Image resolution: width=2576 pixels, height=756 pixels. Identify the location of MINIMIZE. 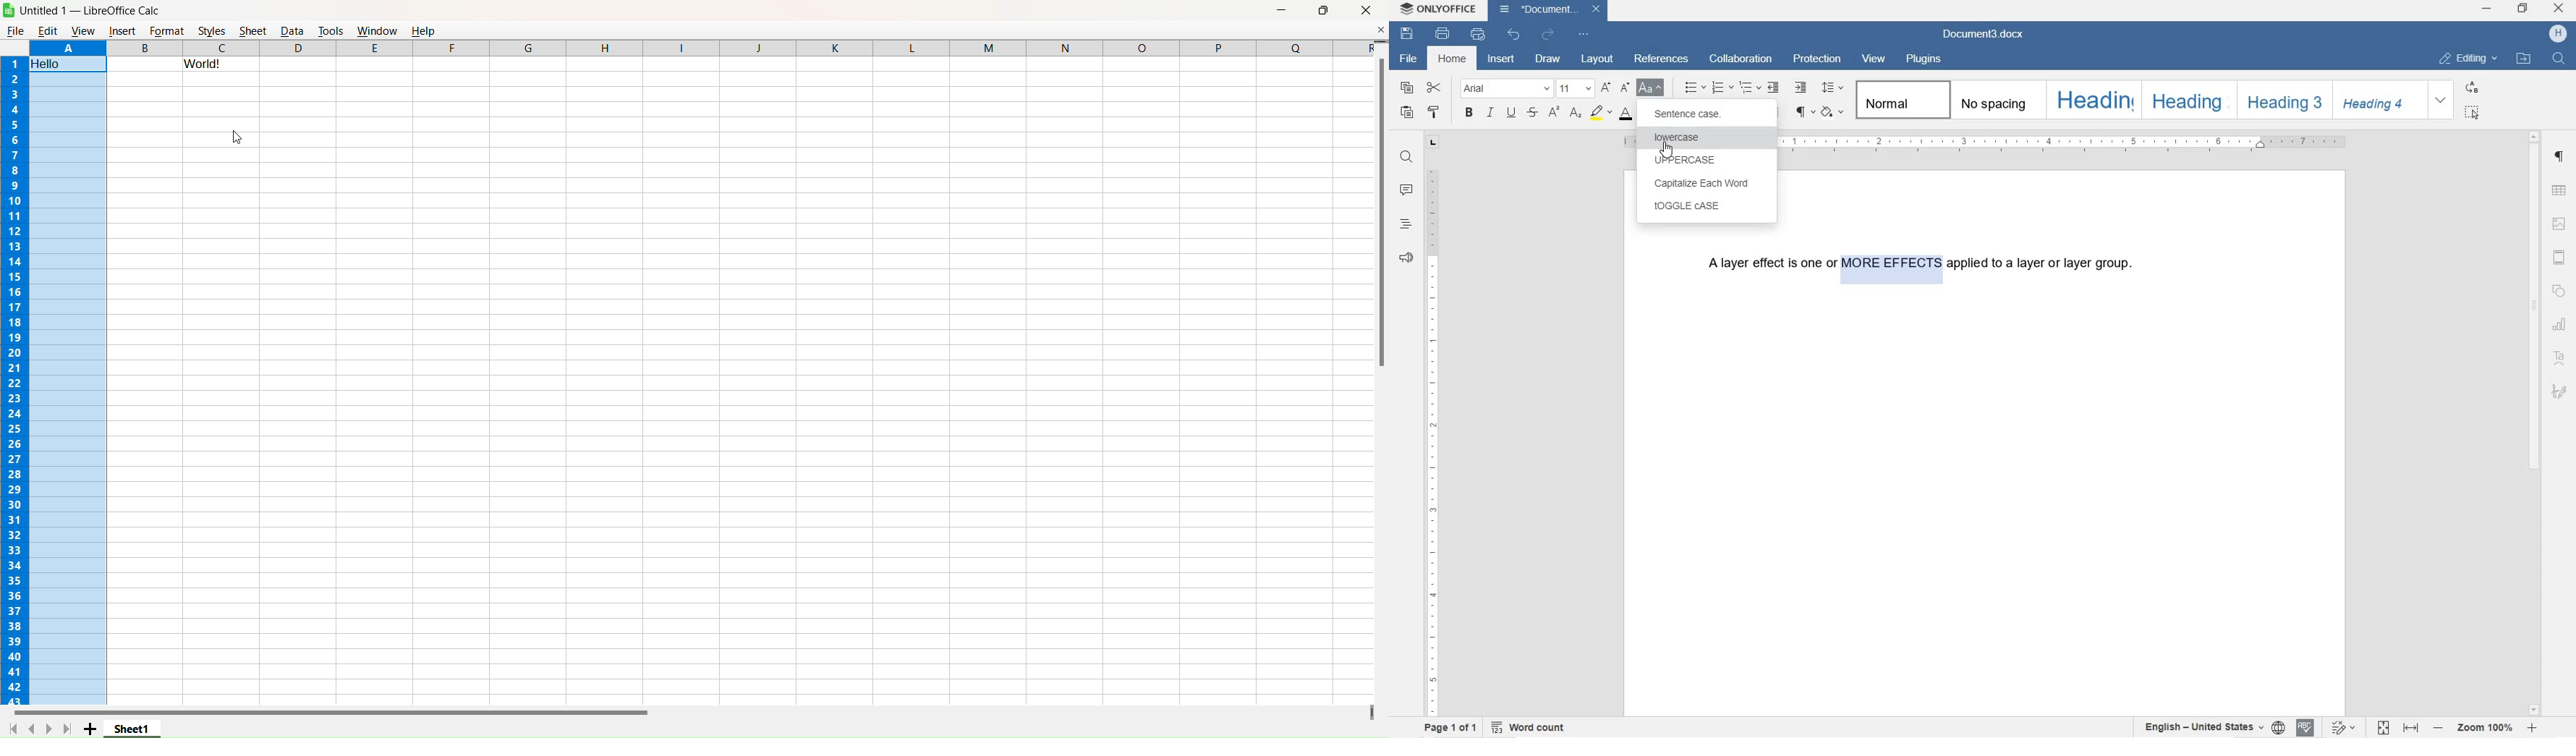
(2489, 9).